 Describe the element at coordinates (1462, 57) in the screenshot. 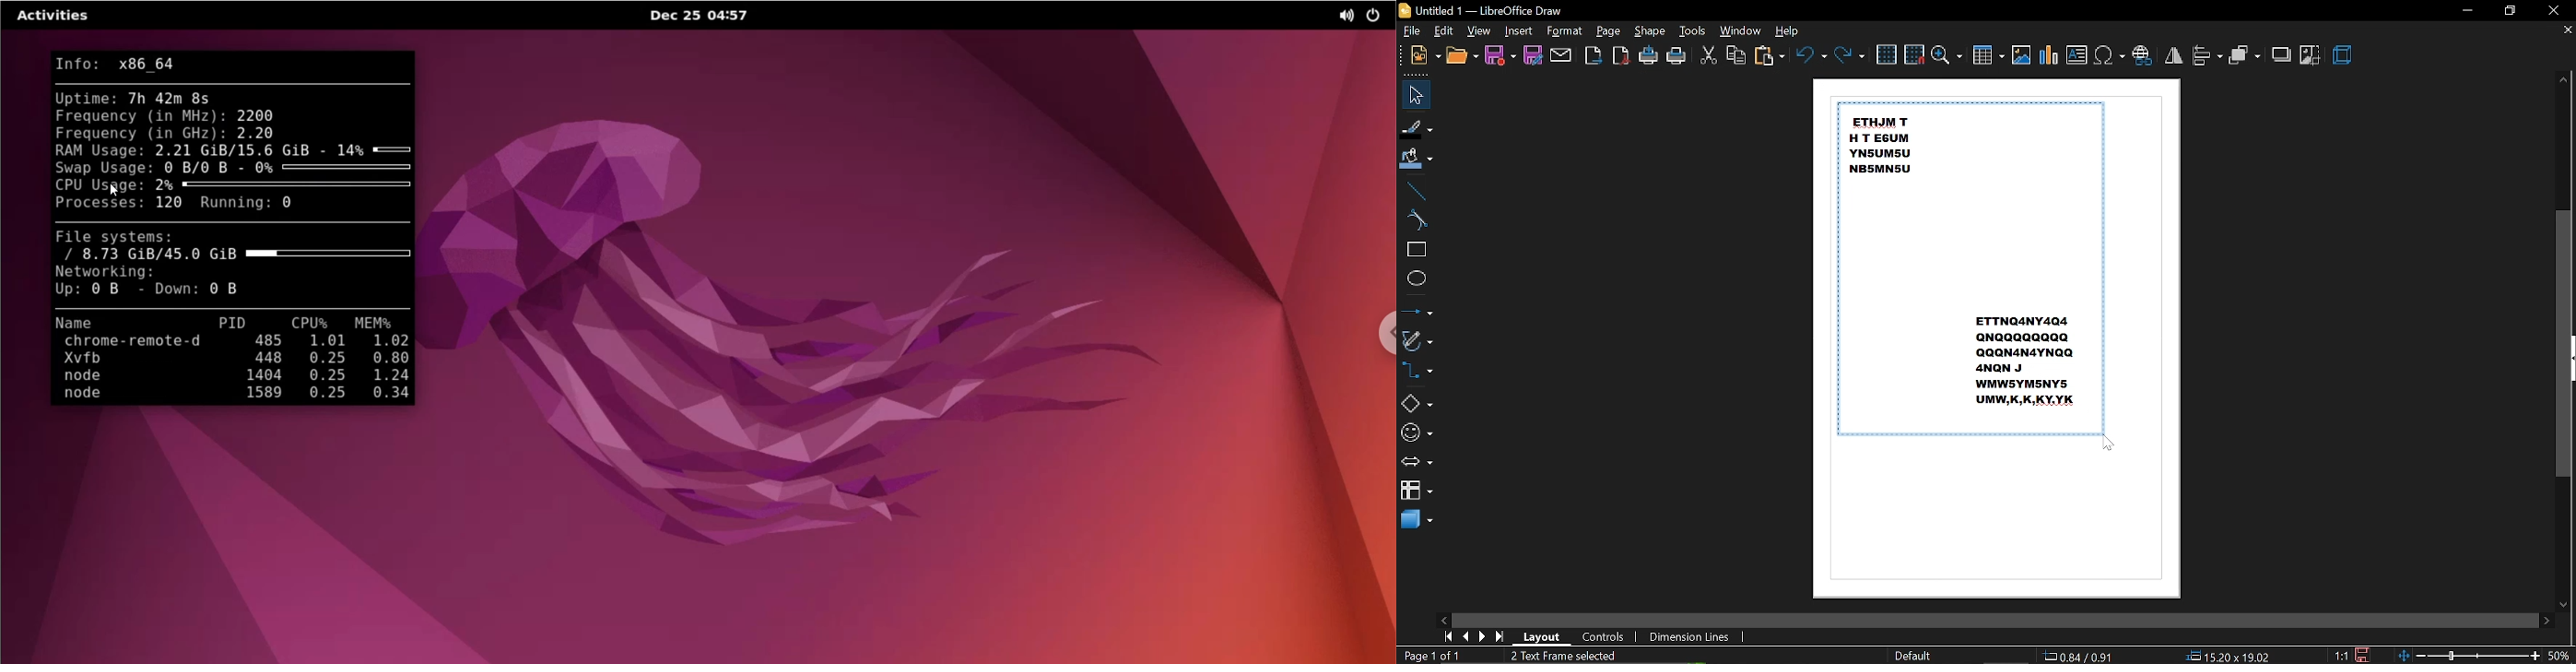

I see `open` at that location.